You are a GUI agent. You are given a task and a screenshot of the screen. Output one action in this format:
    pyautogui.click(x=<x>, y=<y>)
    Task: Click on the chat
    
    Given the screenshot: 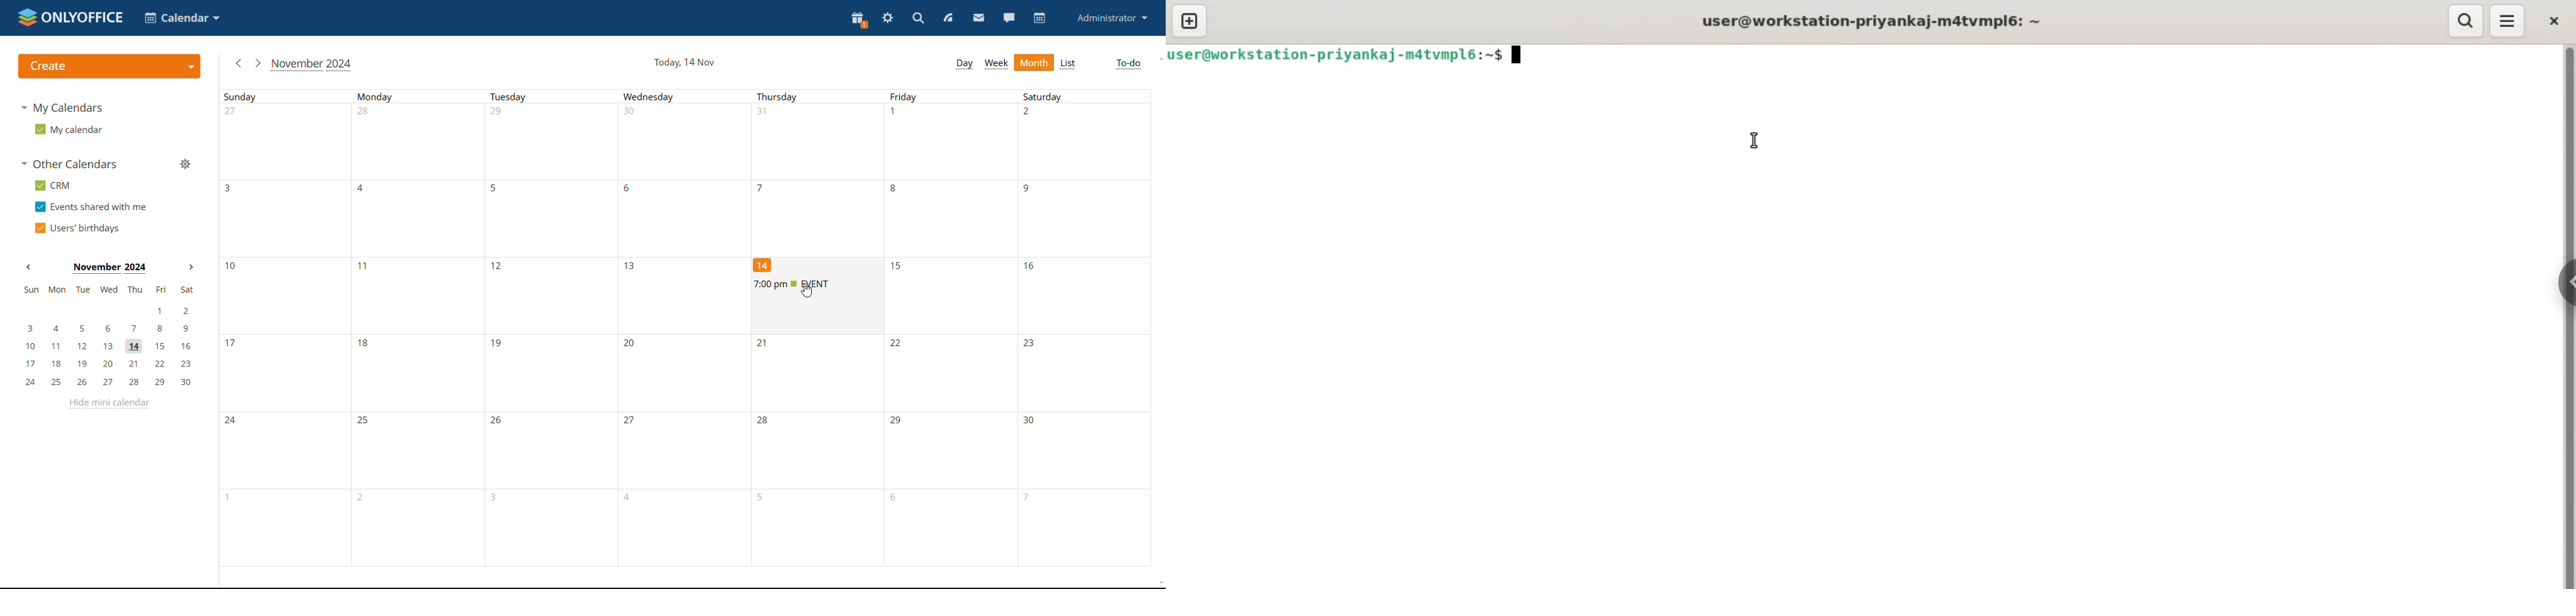 What is the action you would take?
    pyautogui.click(x=1008, y=18)
    